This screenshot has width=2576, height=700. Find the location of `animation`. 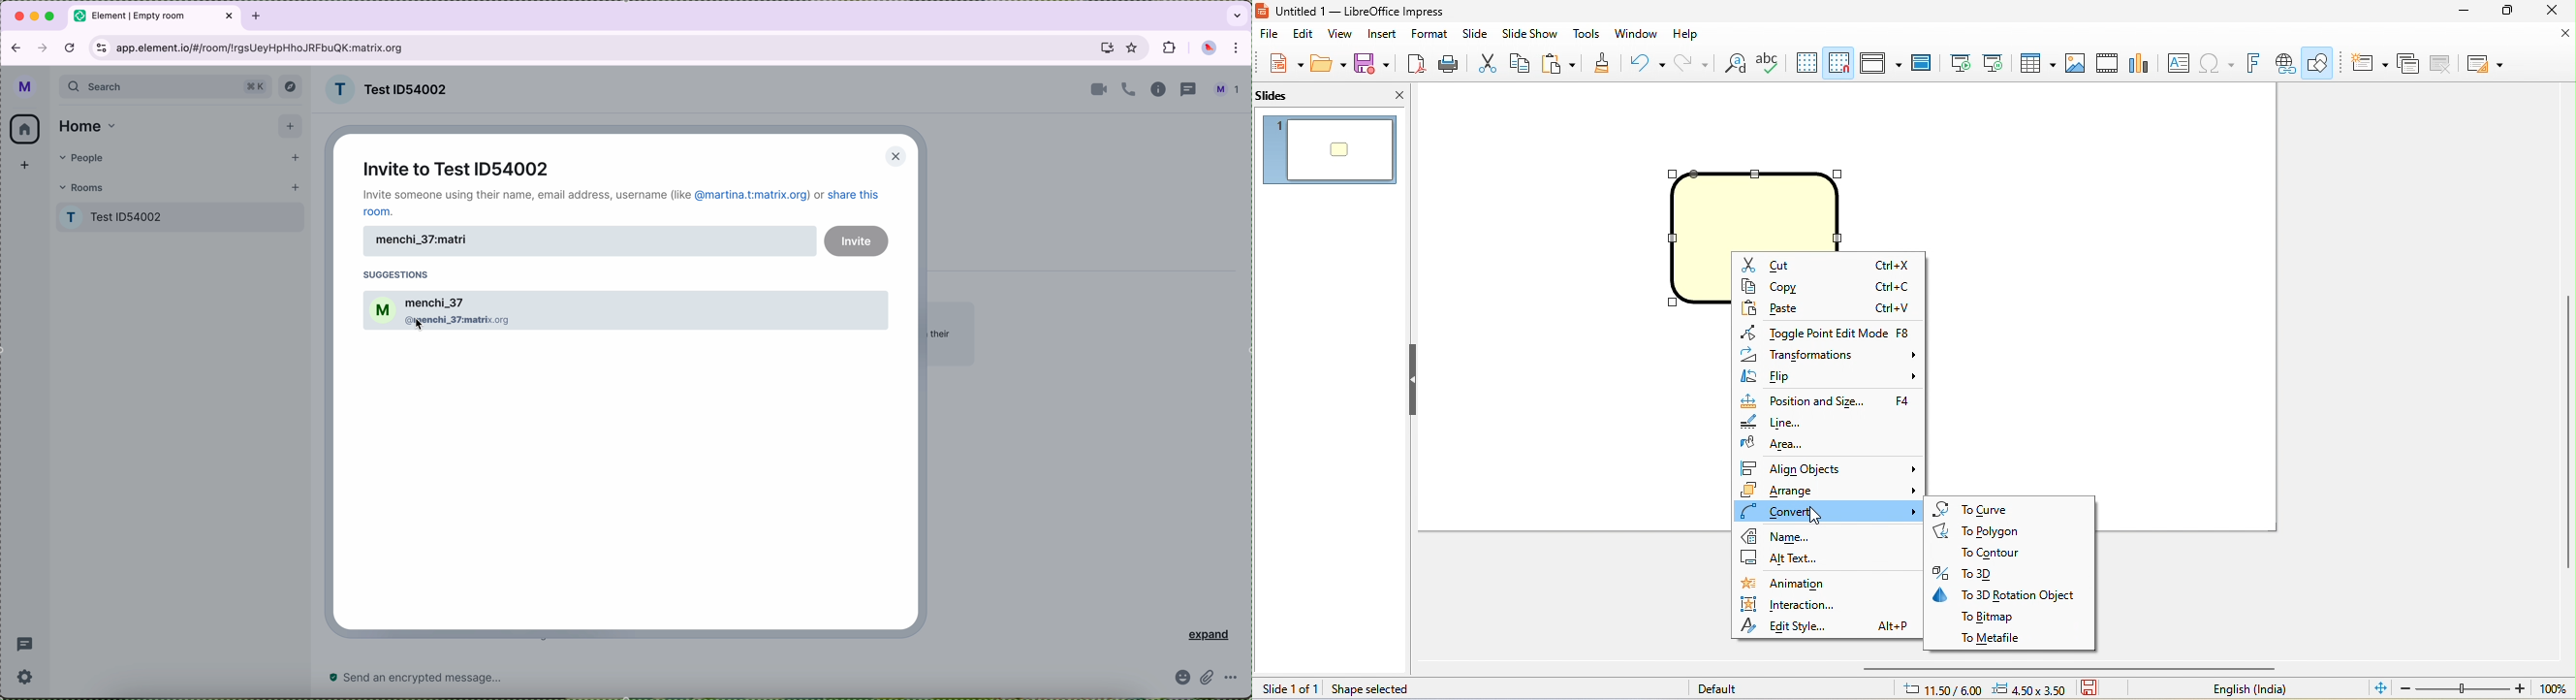

animation is located at coordinates (1801, 585).